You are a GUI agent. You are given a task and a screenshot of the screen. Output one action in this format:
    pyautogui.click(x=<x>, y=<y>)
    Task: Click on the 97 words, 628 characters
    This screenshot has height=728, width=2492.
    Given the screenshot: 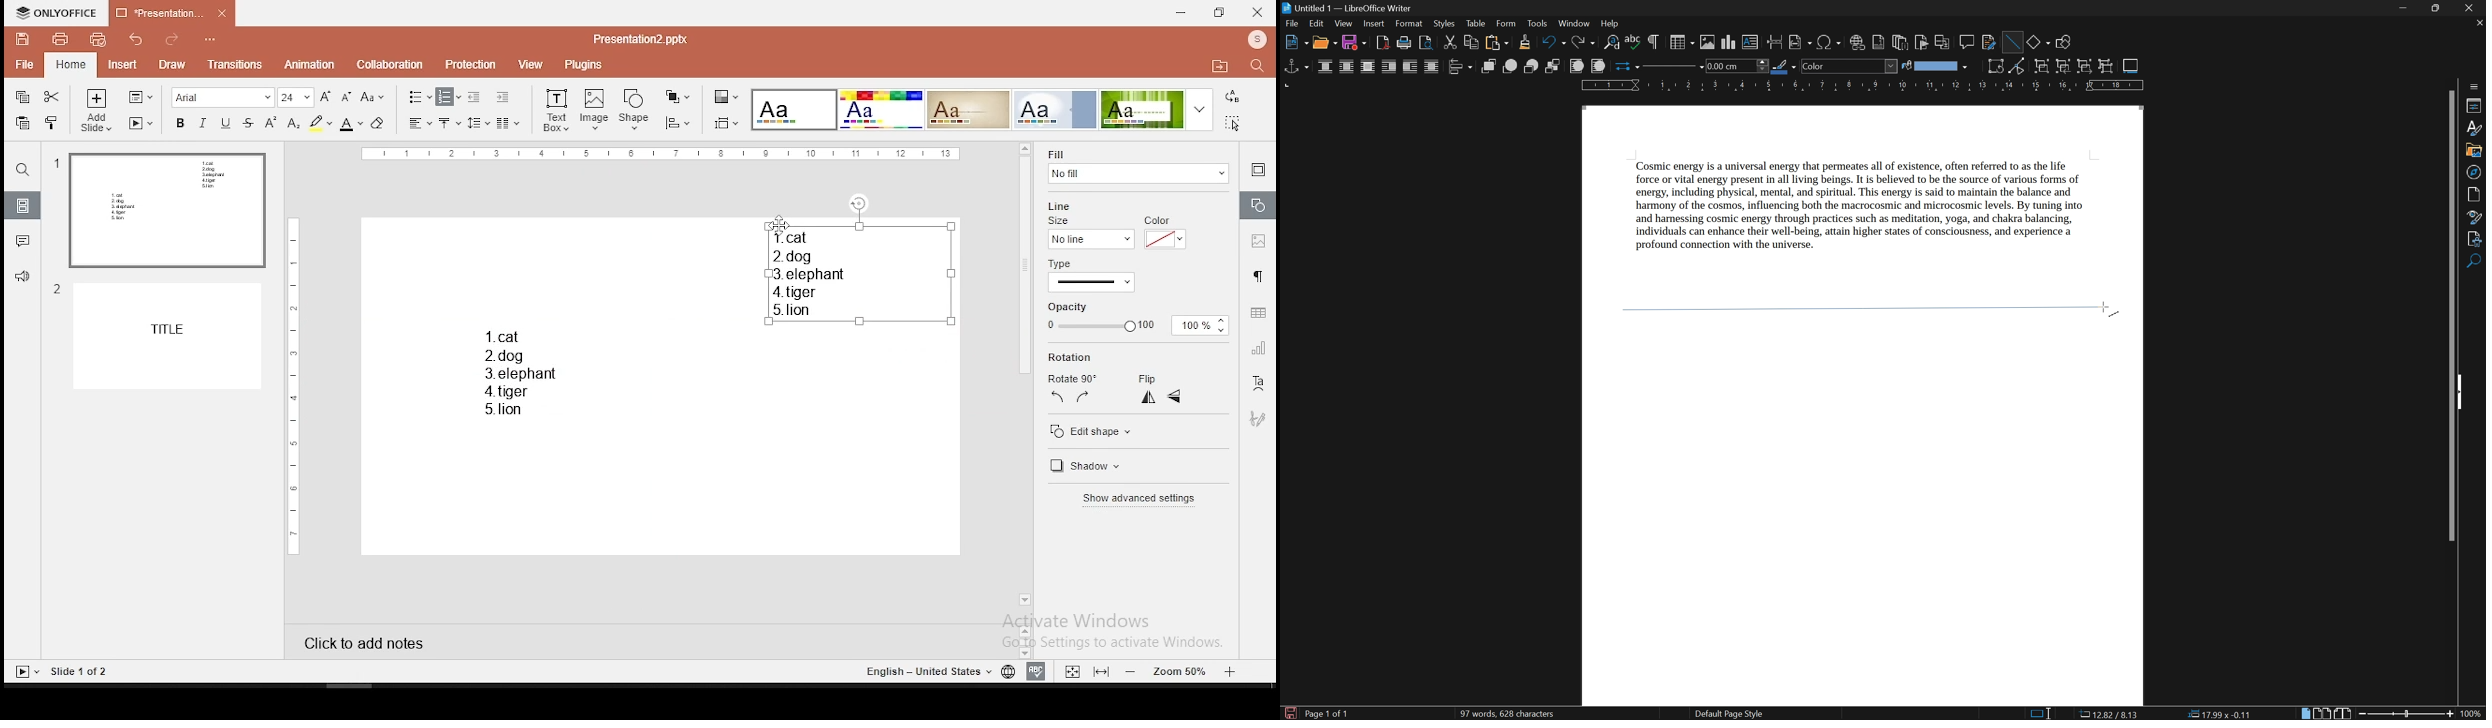 What is the action you would take?
    pyautogui.click(x=1506, y=714)
    